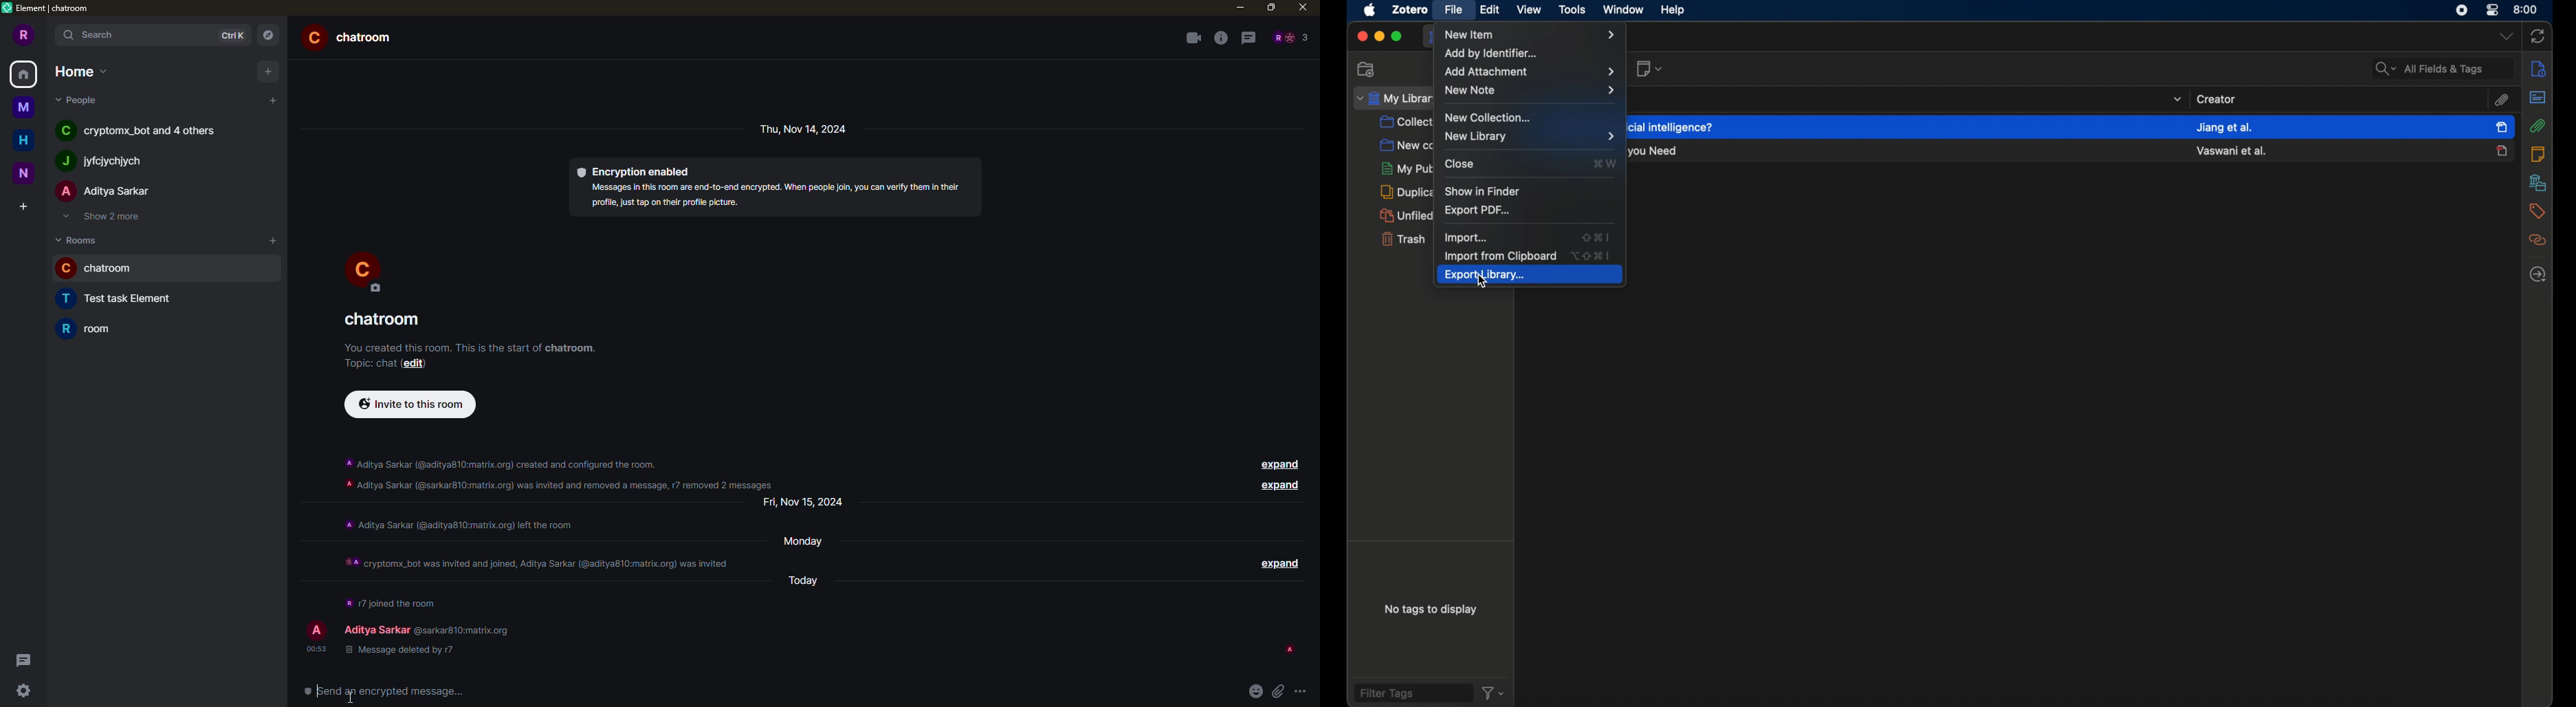  I want to click on close, so click(1361, 37).